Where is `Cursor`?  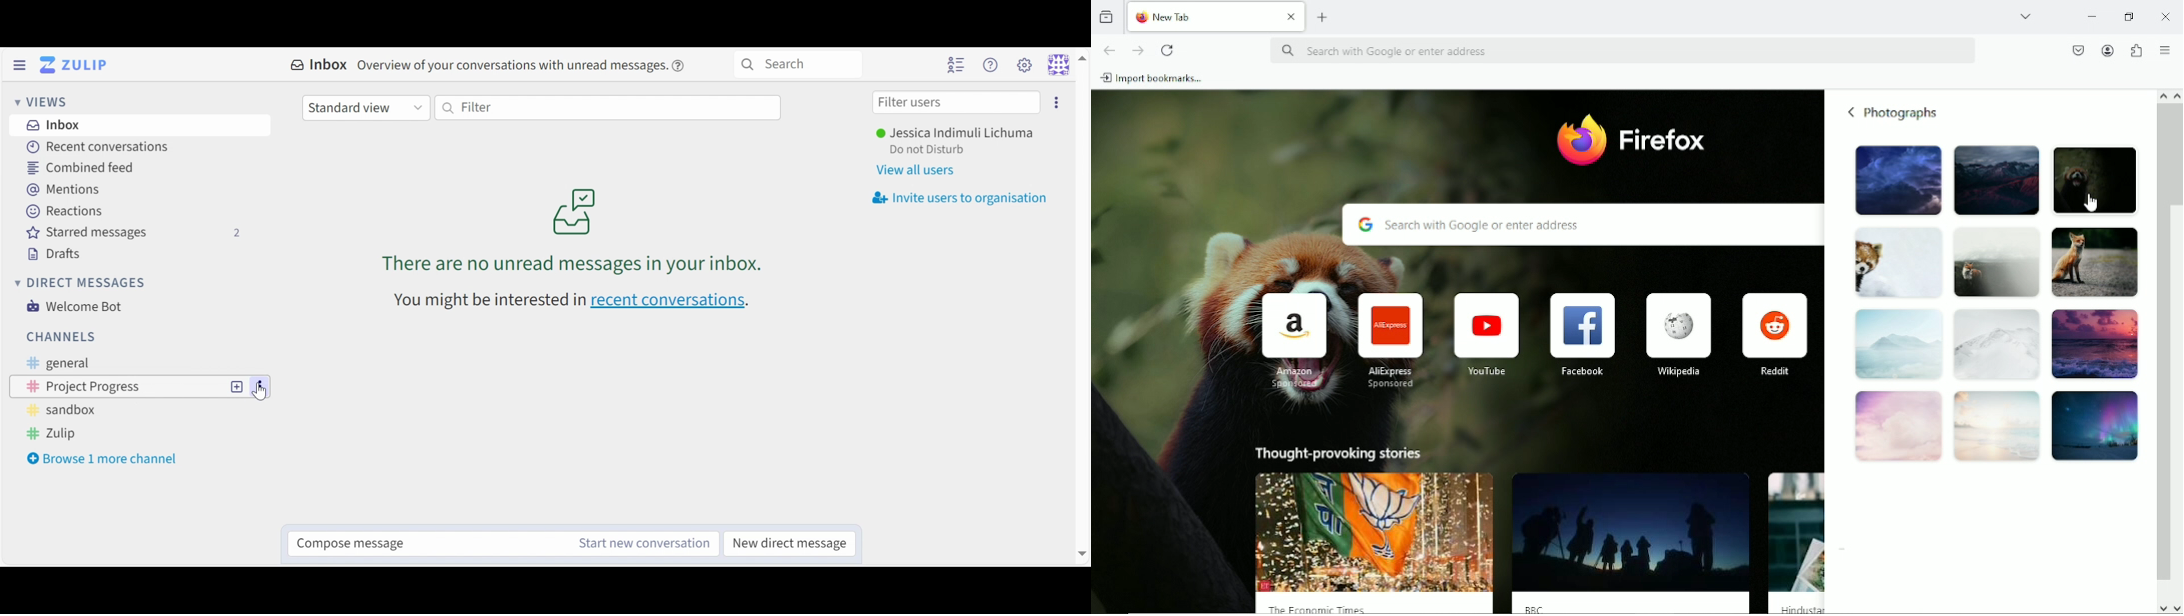 Cursor is located at coordinates (163, 397).